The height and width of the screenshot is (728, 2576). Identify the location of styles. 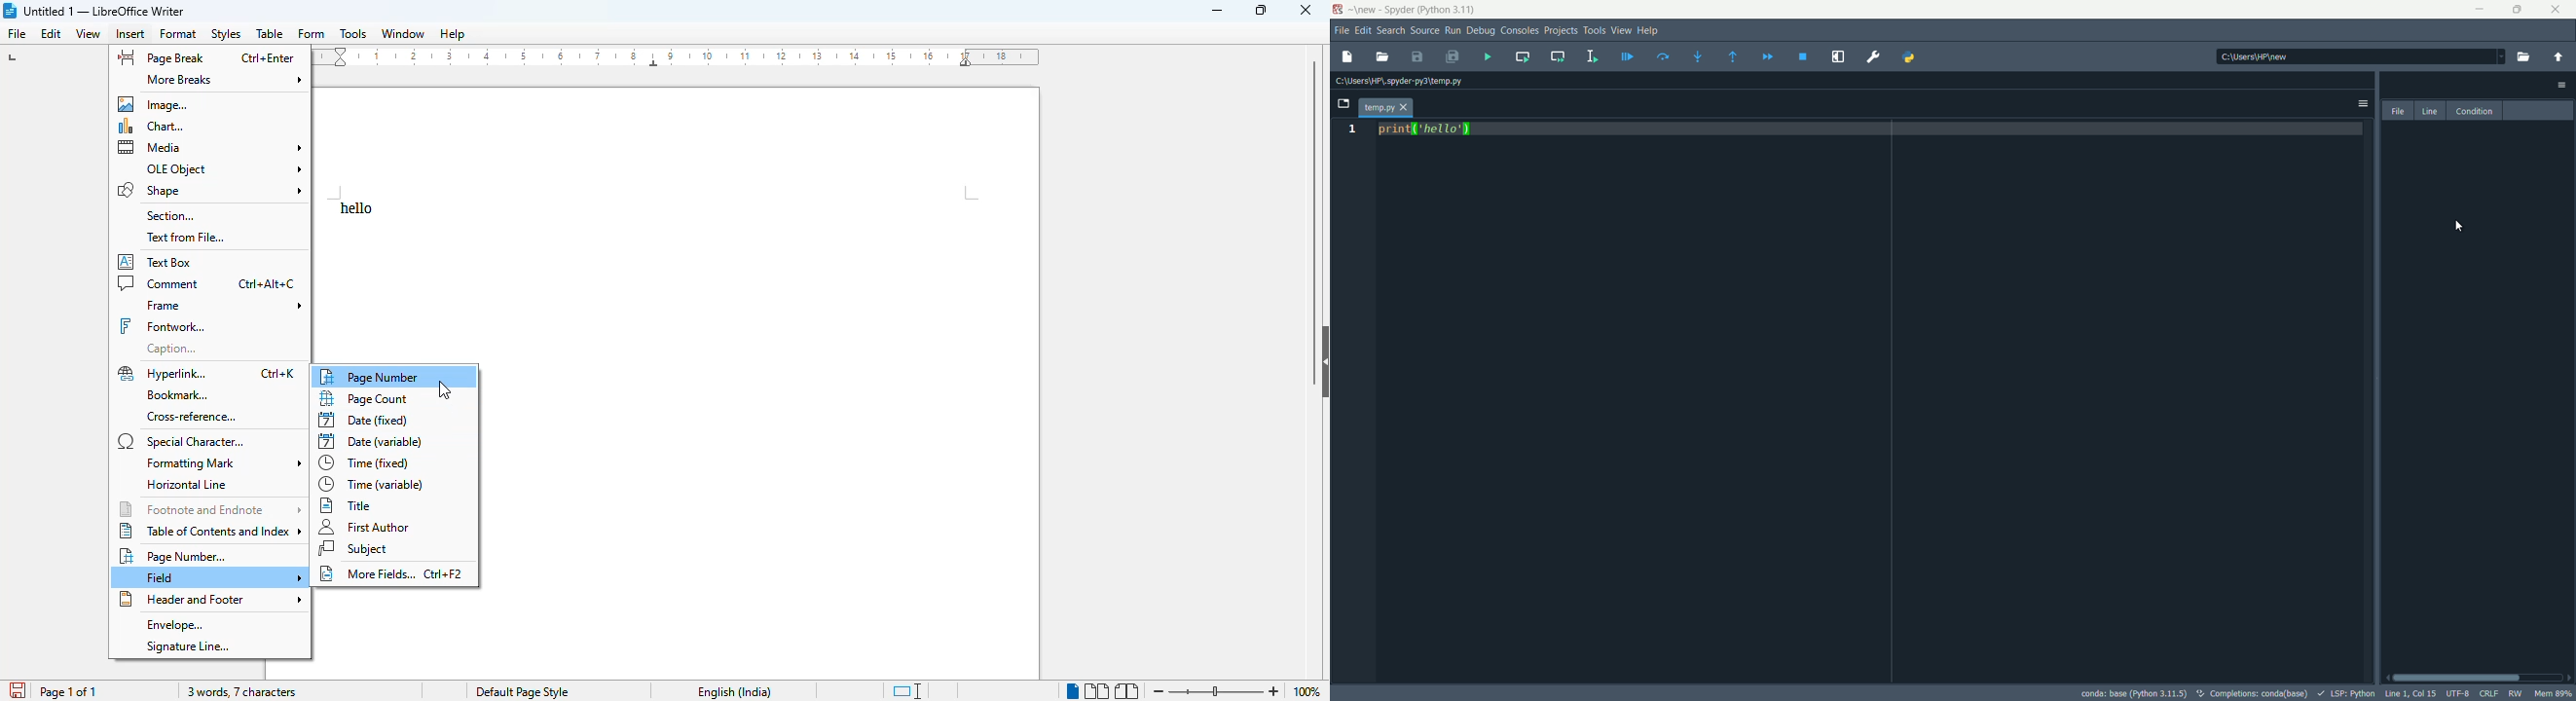
(227, 34).